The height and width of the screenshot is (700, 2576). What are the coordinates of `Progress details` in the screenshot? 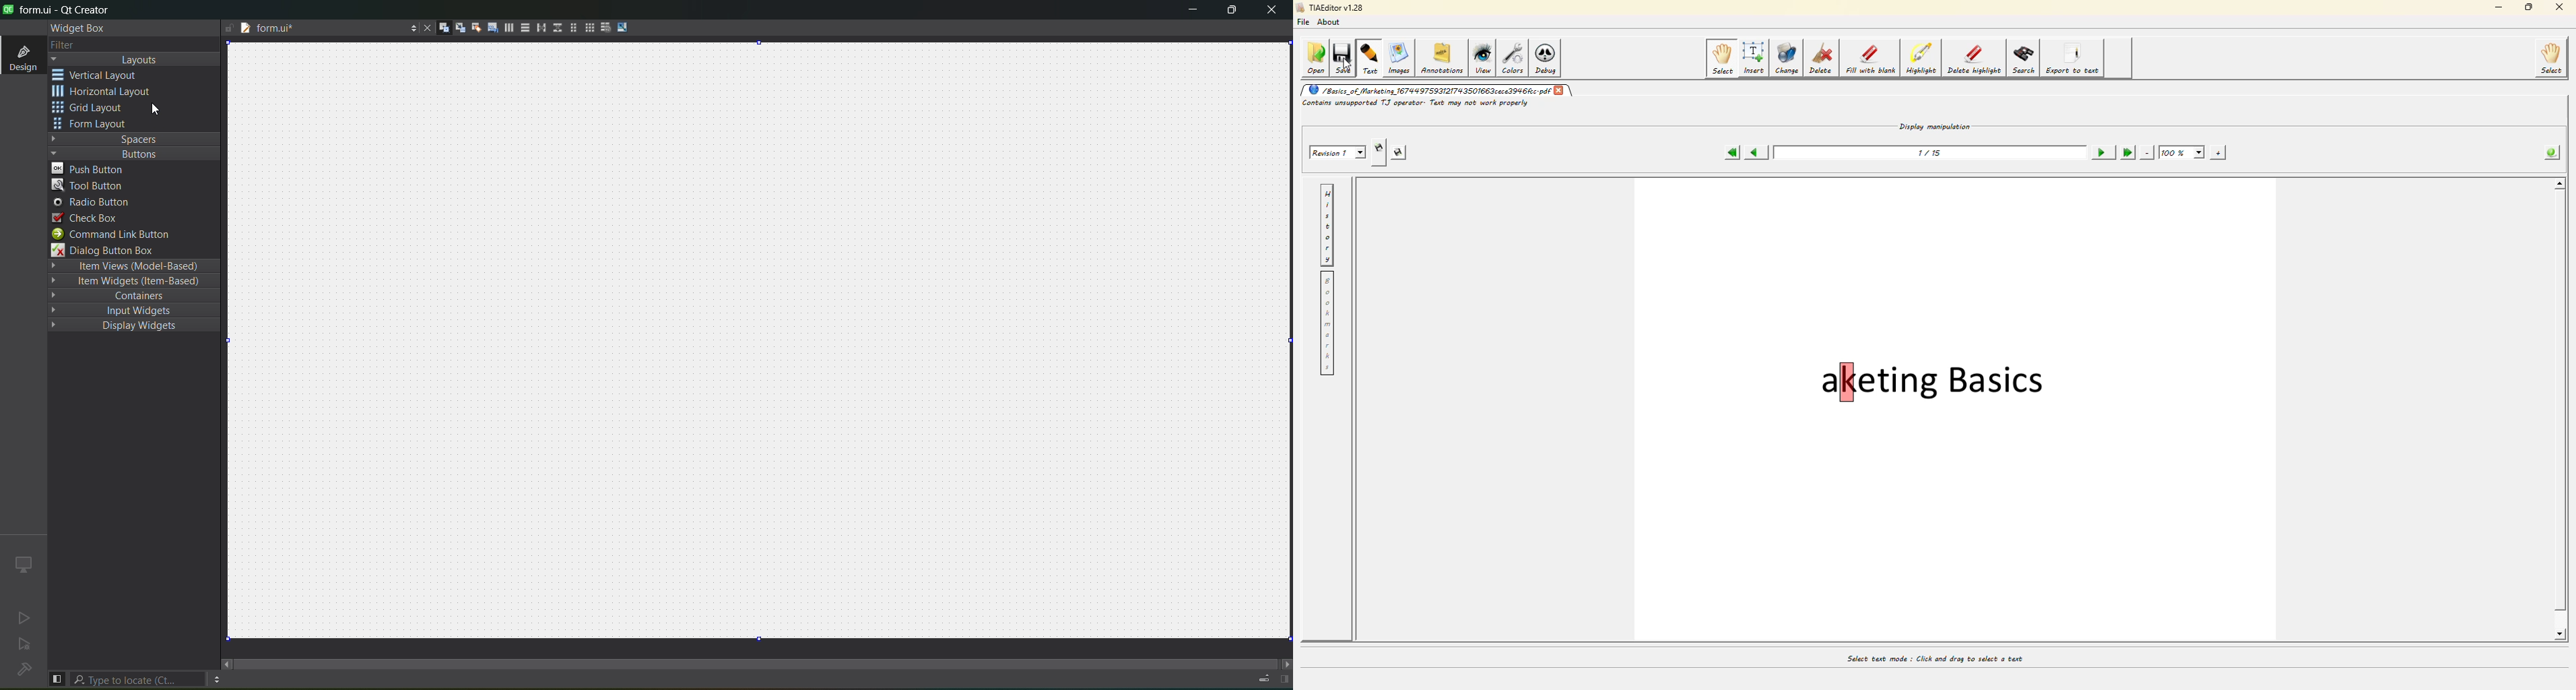 It's located at (1259, 679).